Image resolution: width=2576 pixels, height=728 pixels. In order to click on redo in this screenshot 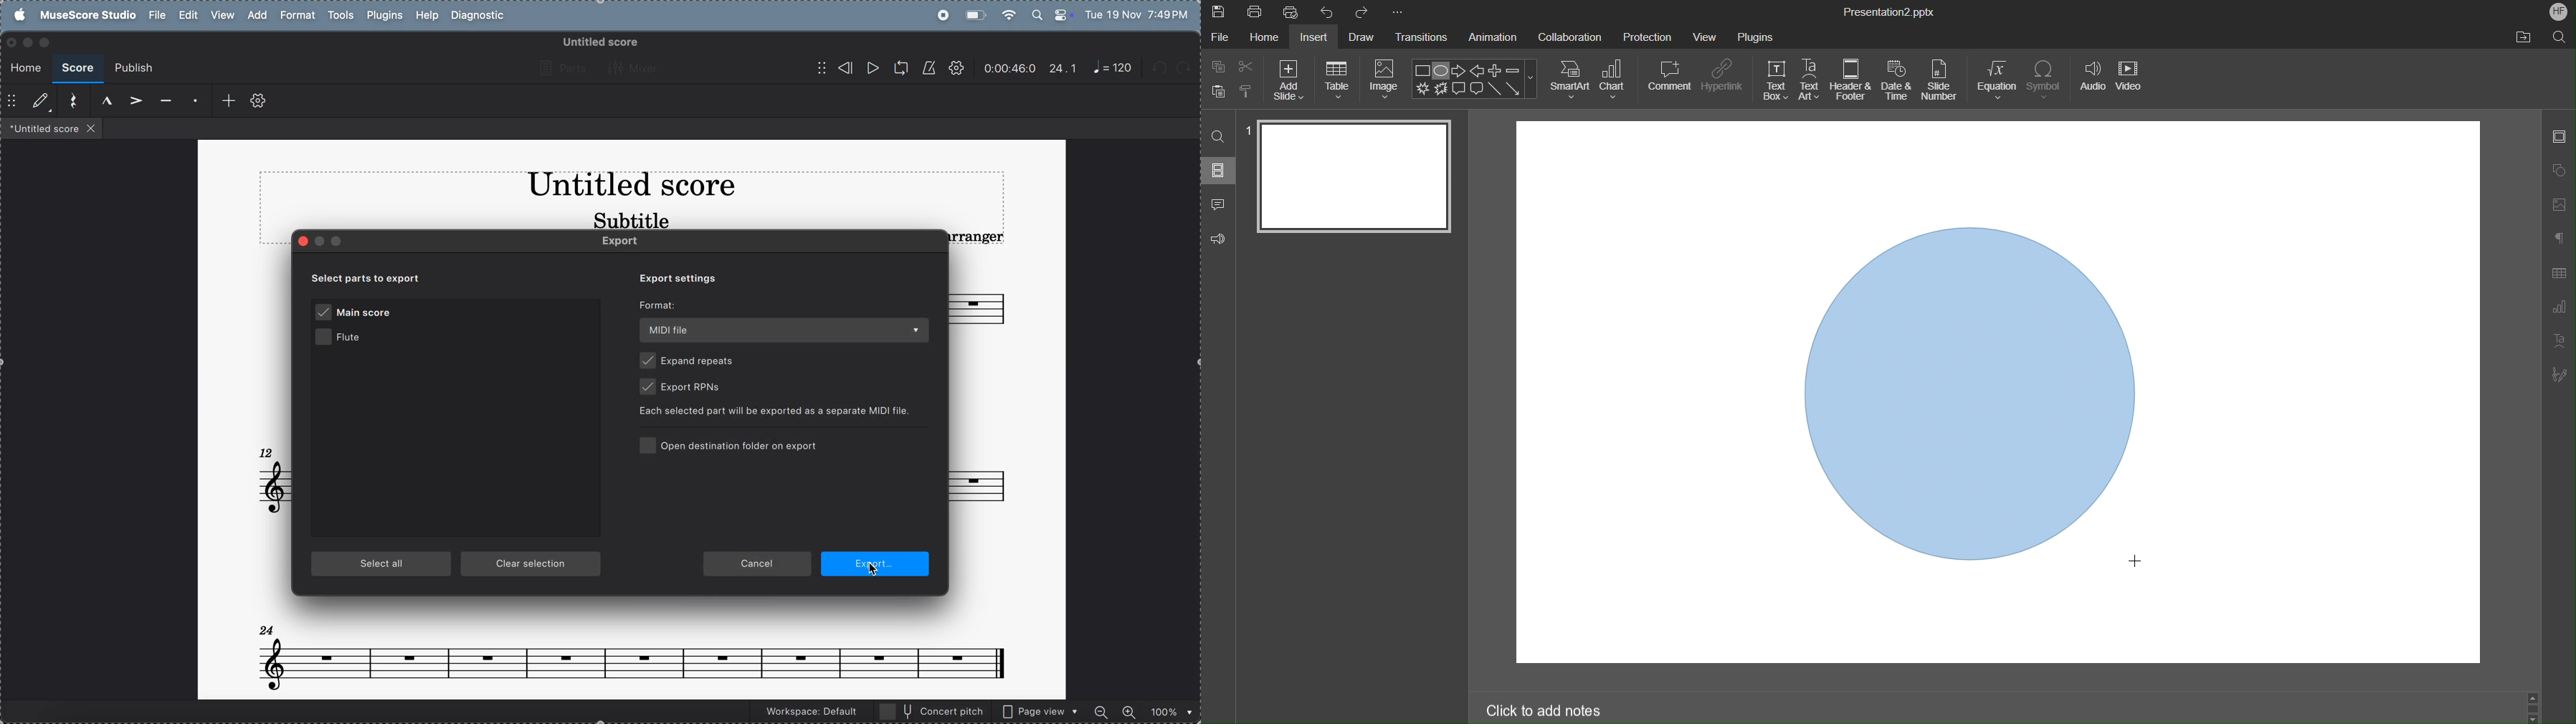, I will do `click(1190, 68)`.